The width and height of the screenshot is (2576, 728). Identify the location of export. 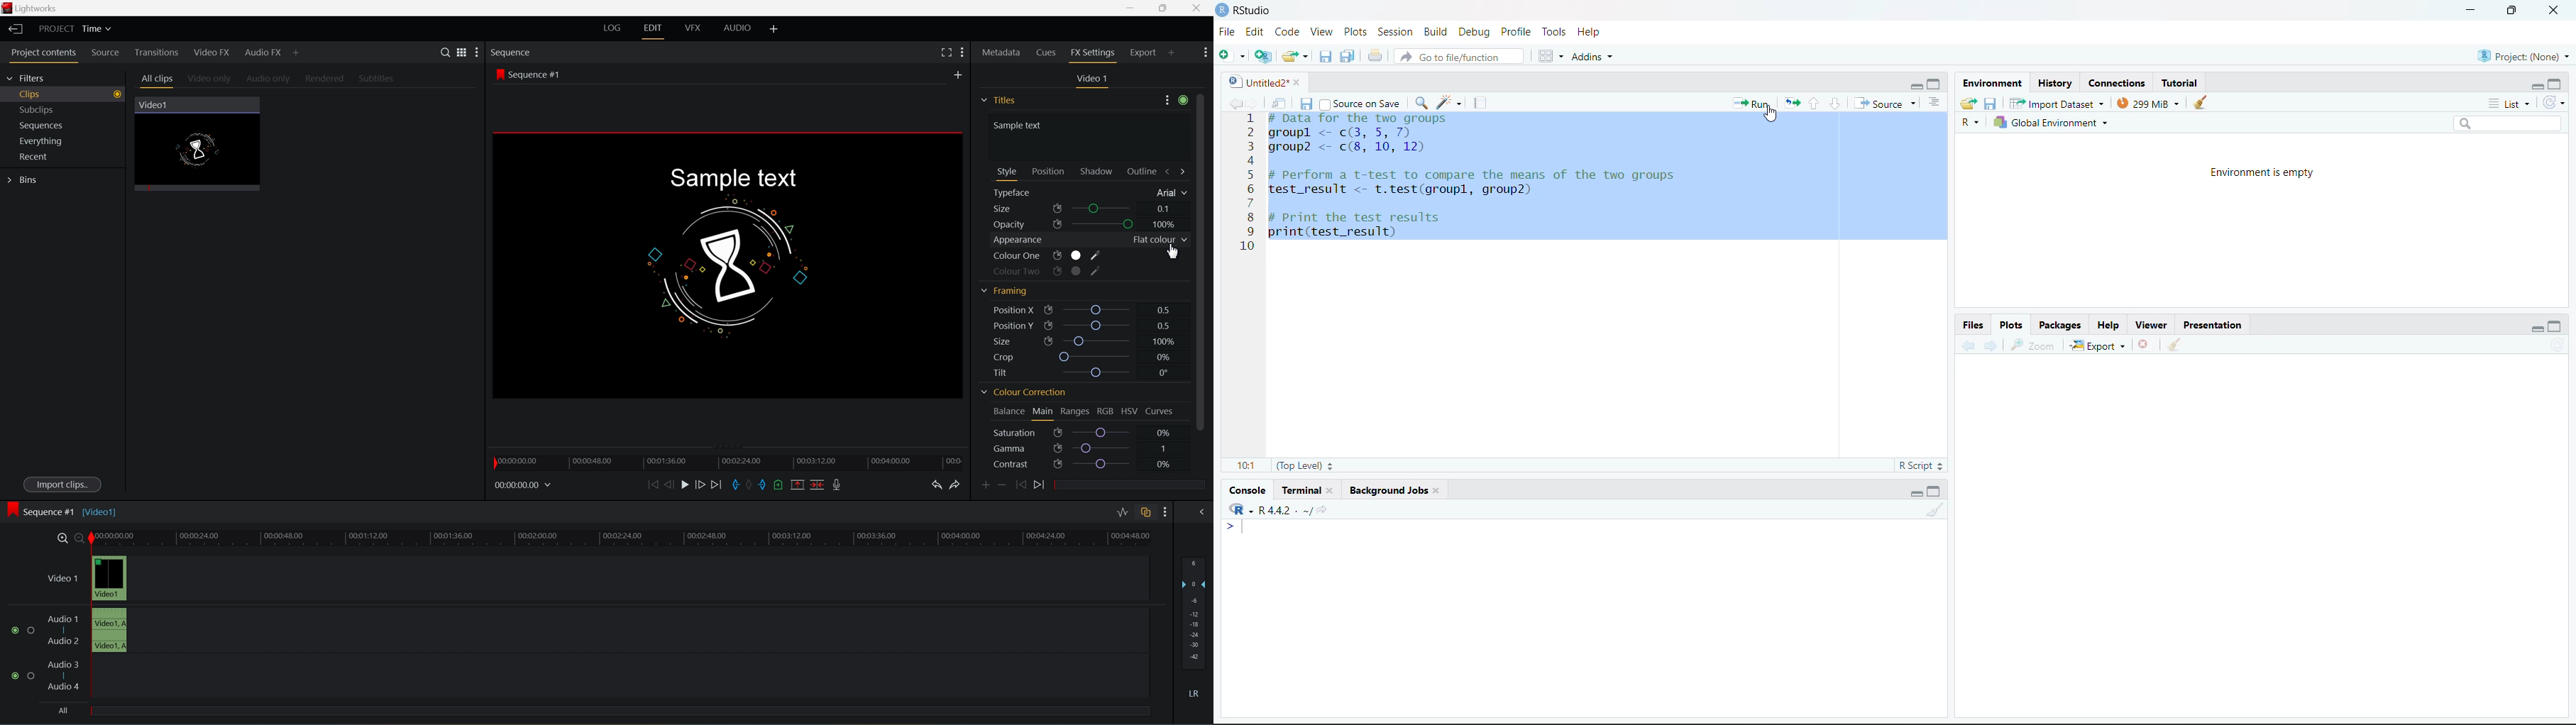
(2099, 345).